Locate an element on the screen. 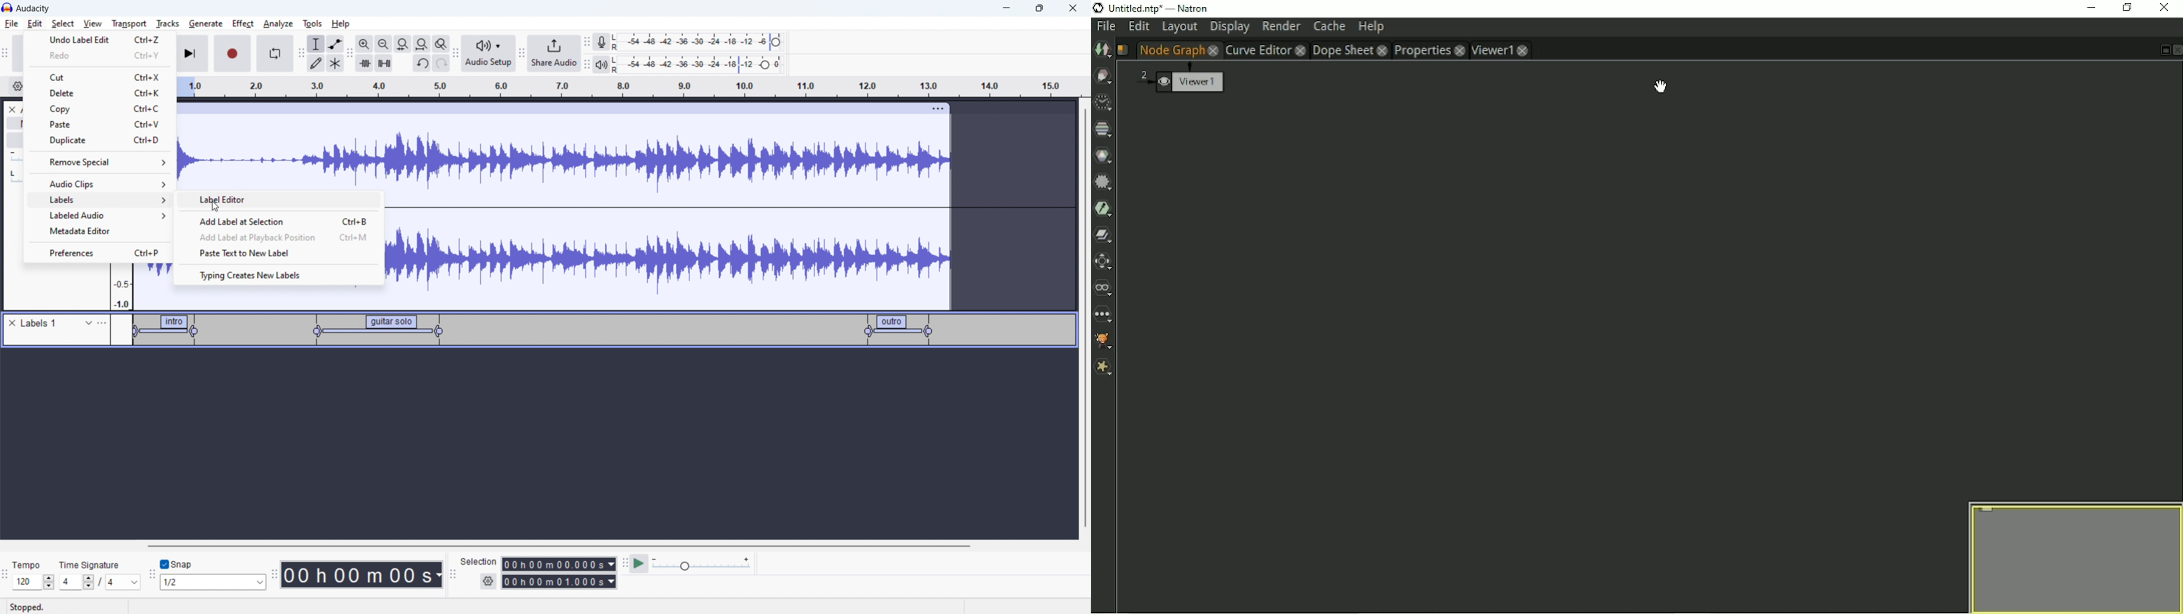 The width and height of the screenshot is (2184, 616). amplitude is located at coordinates (121, 288).